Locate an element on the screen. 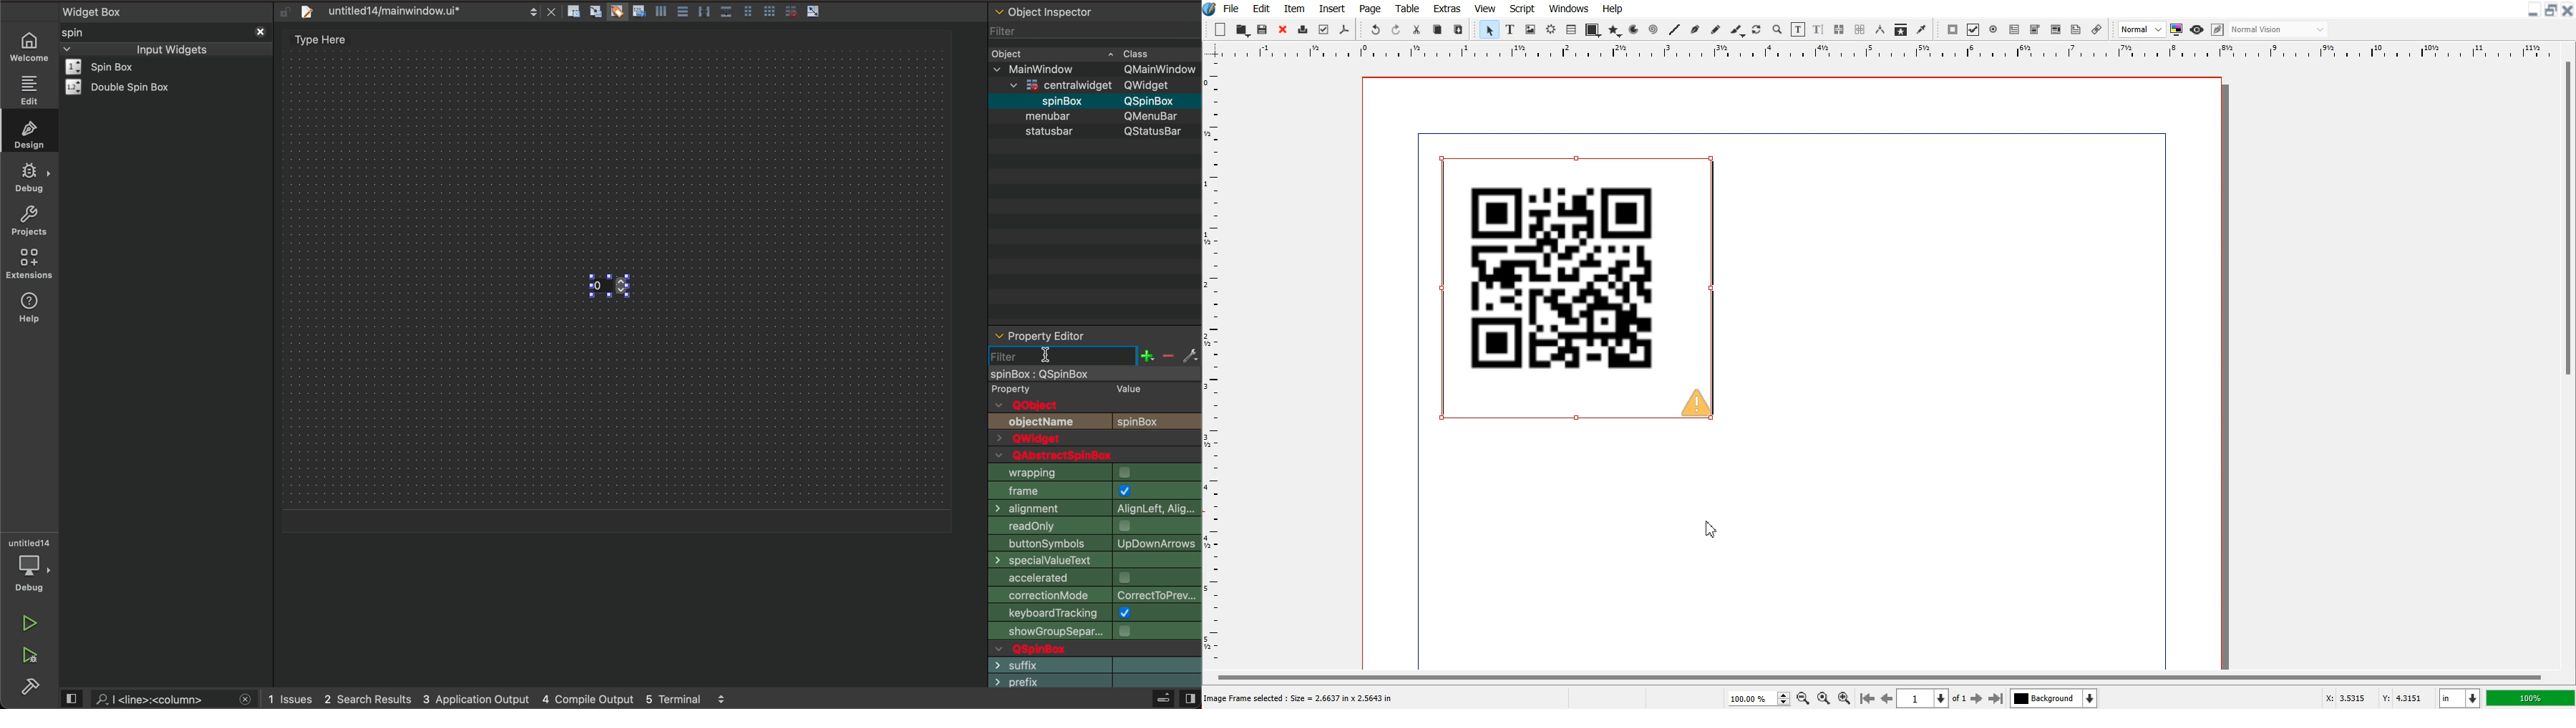 The width and height of the screenshot is (2576, 728). animated is located at coordinates (1095, 506).